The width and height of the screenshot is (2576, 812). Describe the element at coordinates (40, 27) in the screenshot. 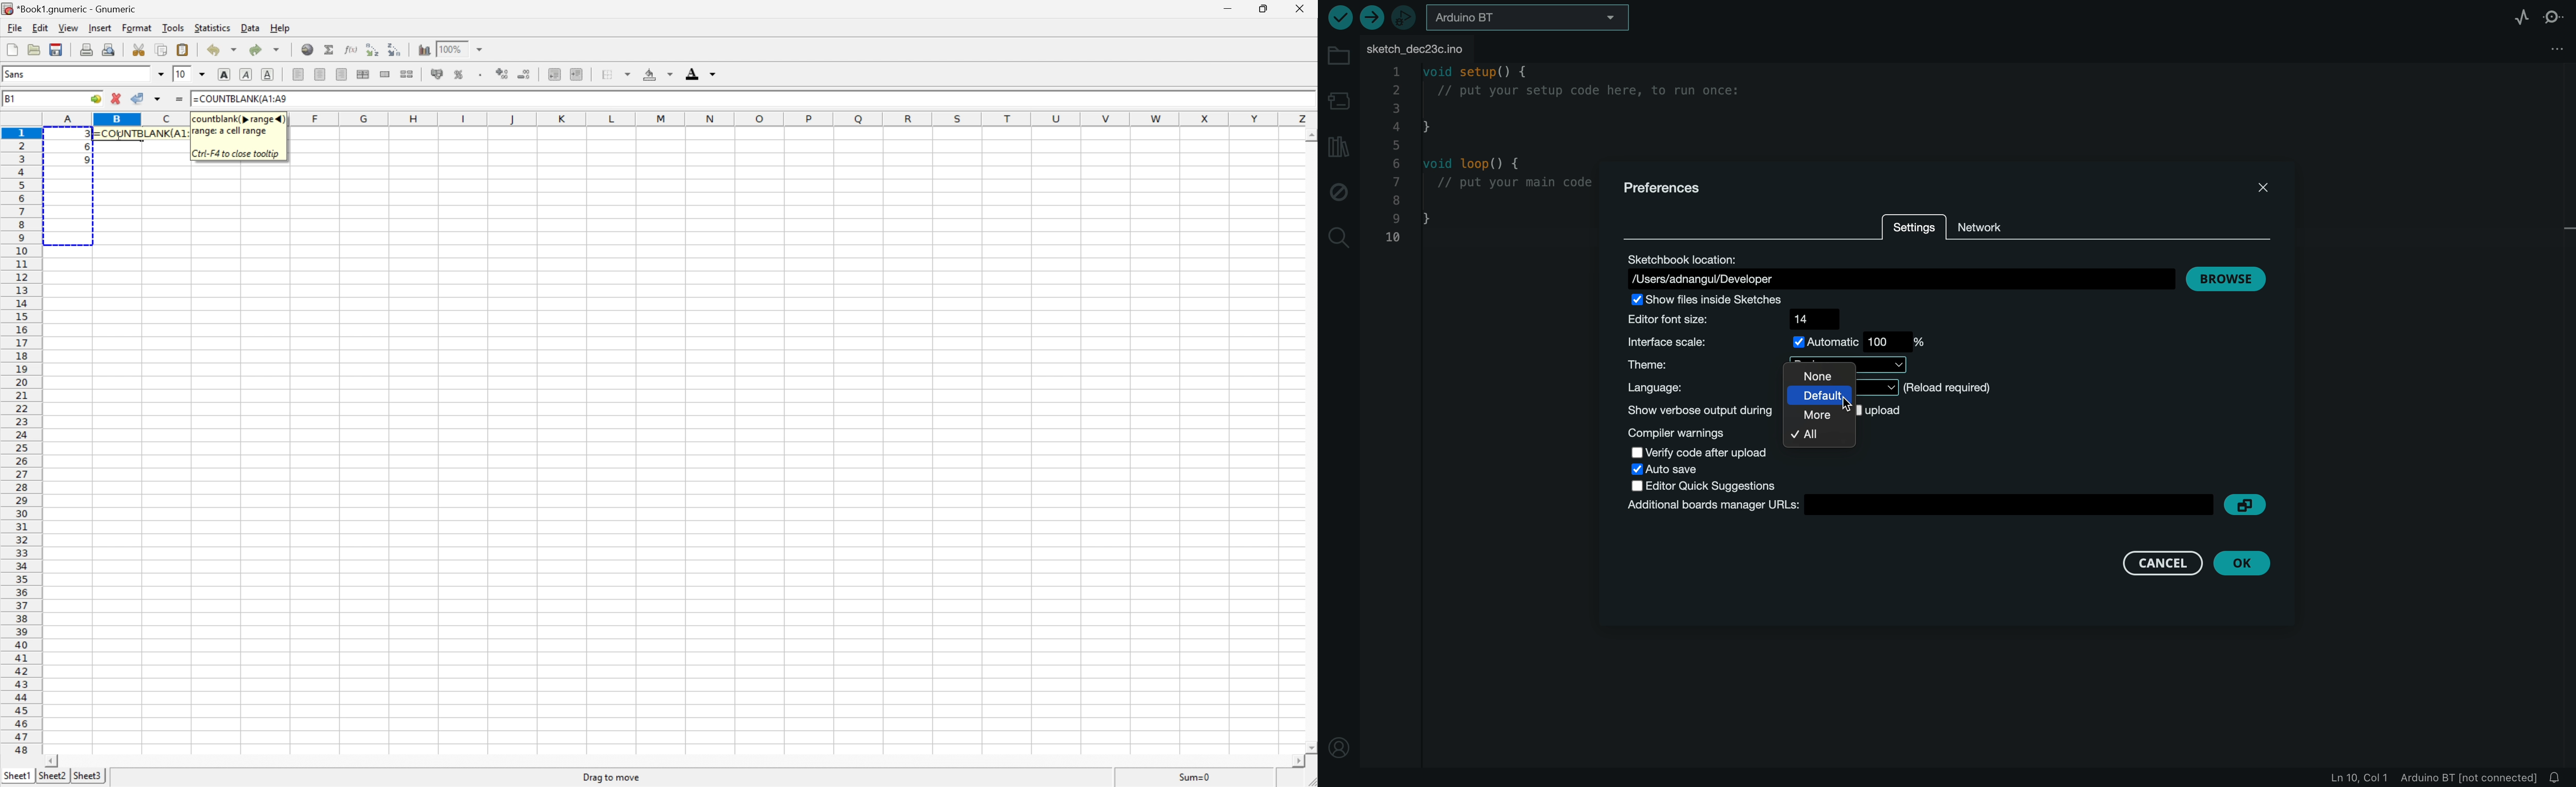

I see `Edit` at that location.